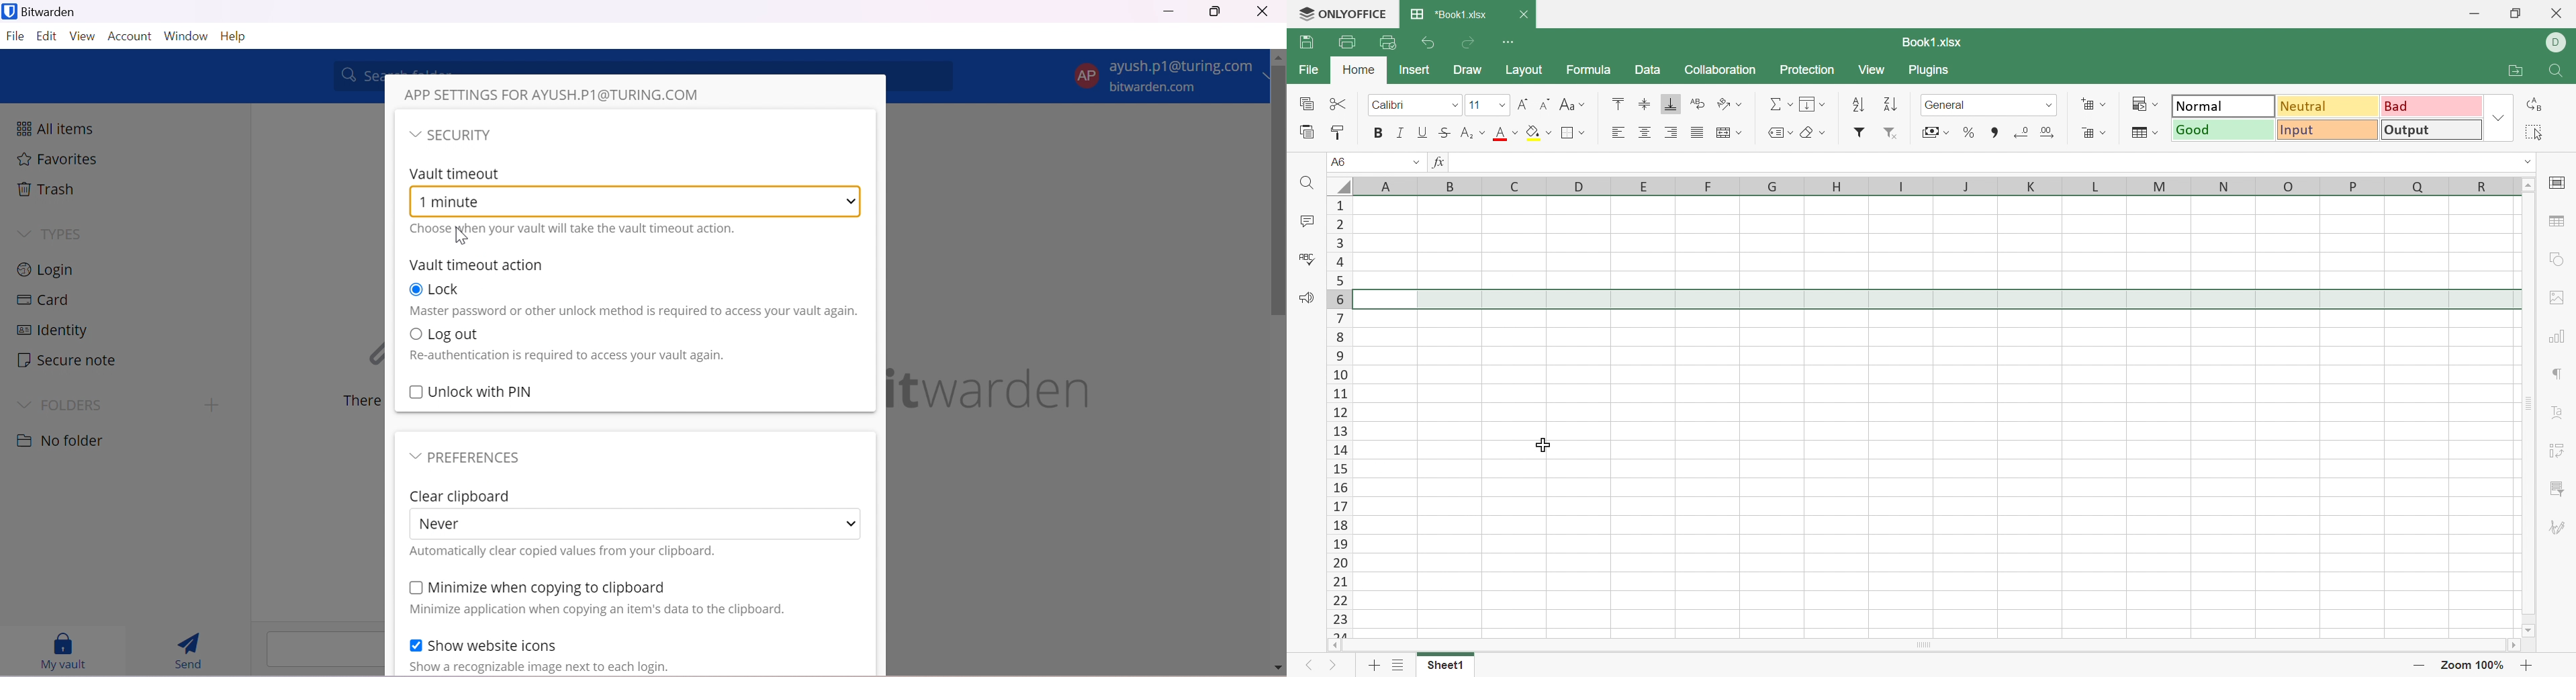  What do you see at coordinates (1934, 132) in the screenshot?
I see `Accounting style` at bounding box center [1934, 132].